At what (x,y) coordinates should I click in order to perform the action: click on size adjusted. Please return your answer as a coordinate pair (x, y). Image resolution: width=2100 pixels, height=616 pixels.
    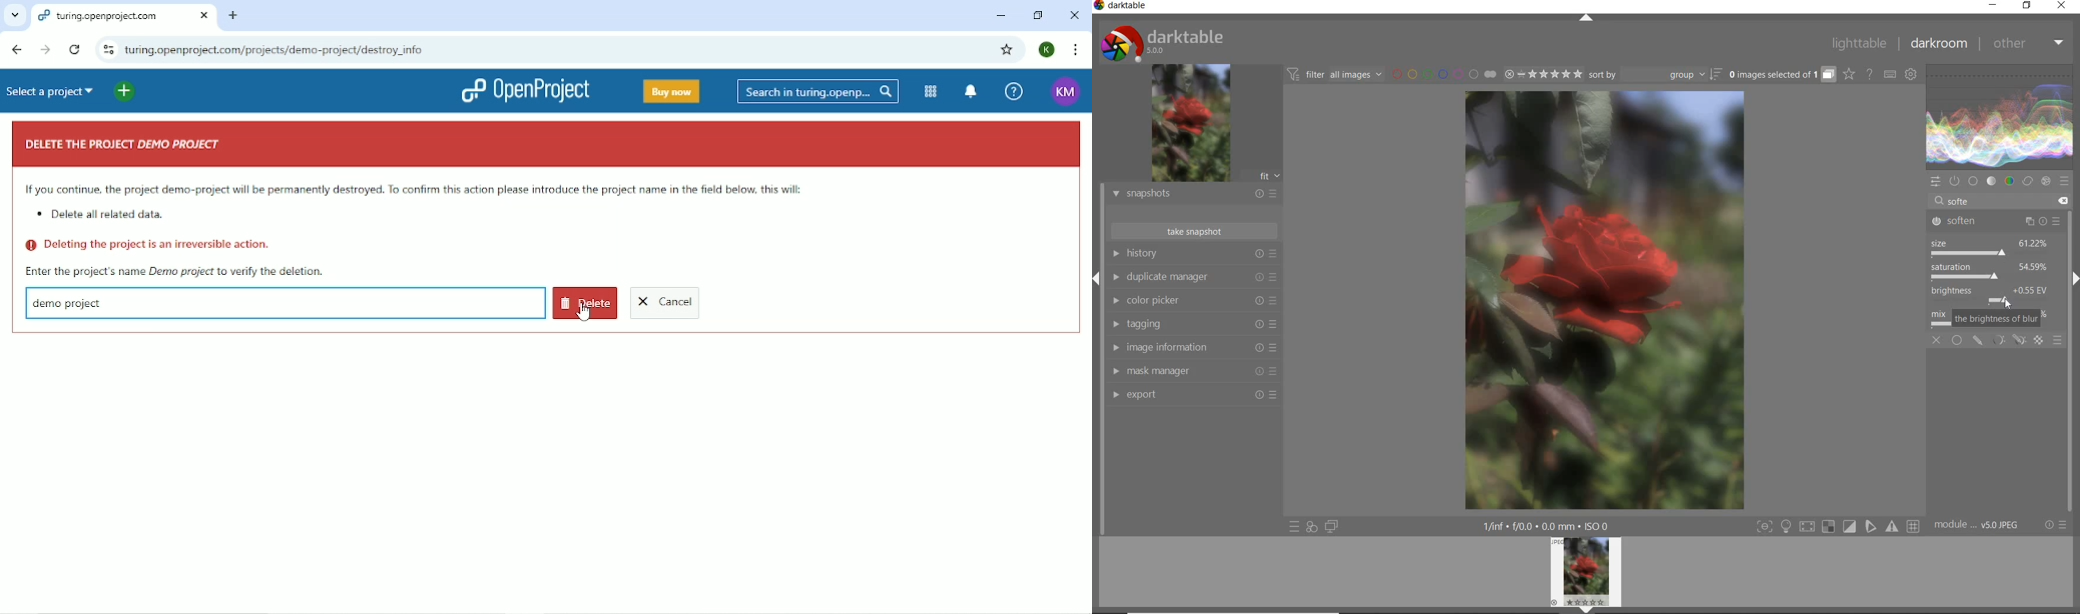
    Looking at the image, I should click on (1991, 248).